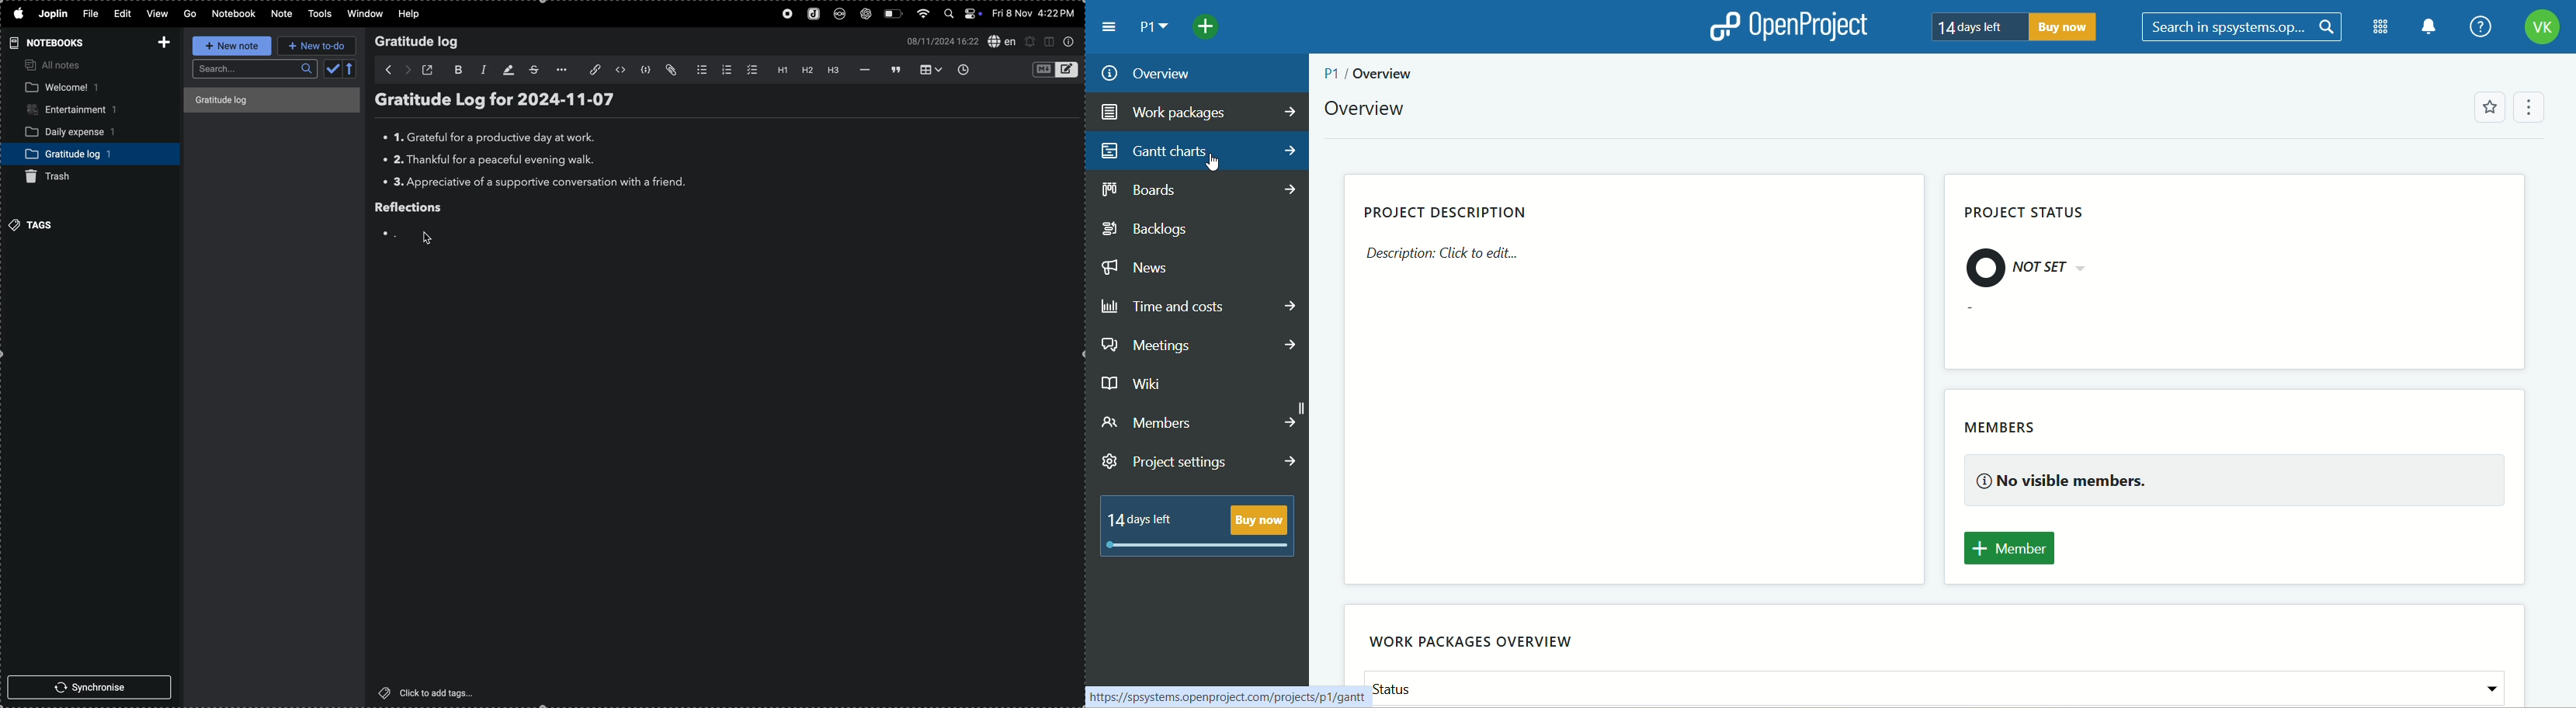 This screenshot has width=2576, height=728. What do you see at coordinates (941, 40) in the screenshot?
I see `date and time` at bounding box center [941, 40].